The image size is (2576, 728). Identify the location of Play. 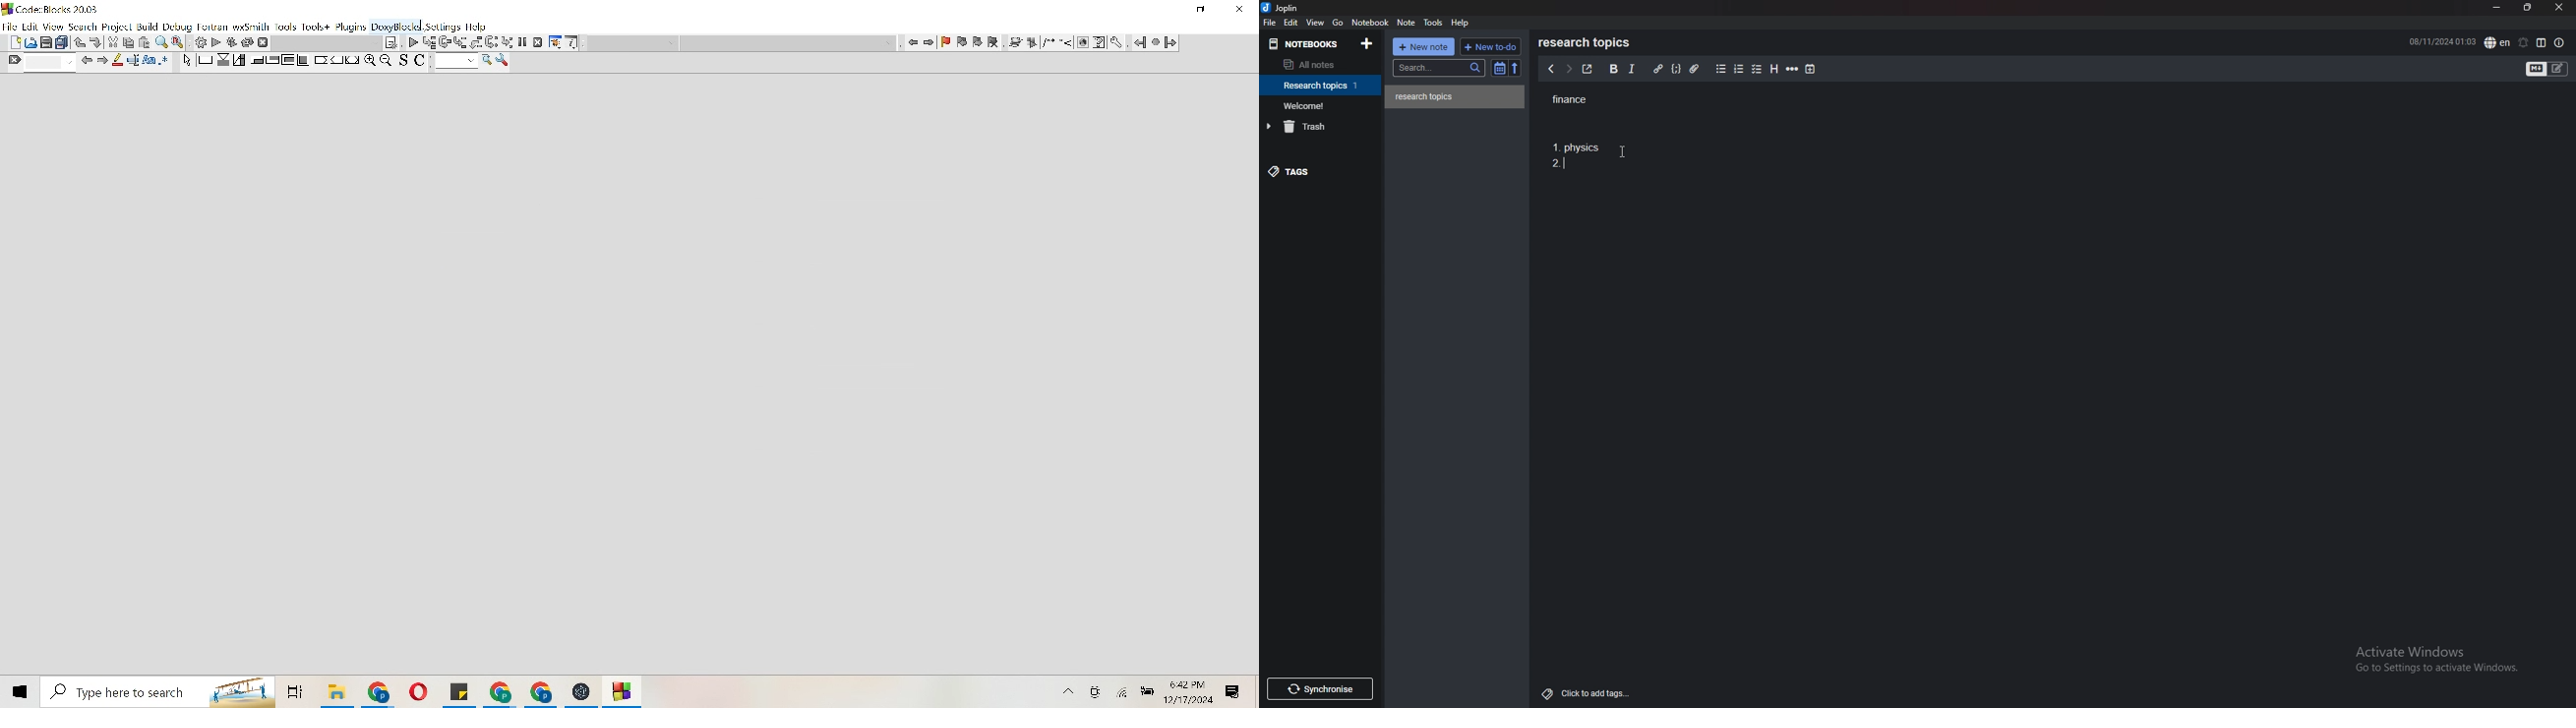
(216, 42).